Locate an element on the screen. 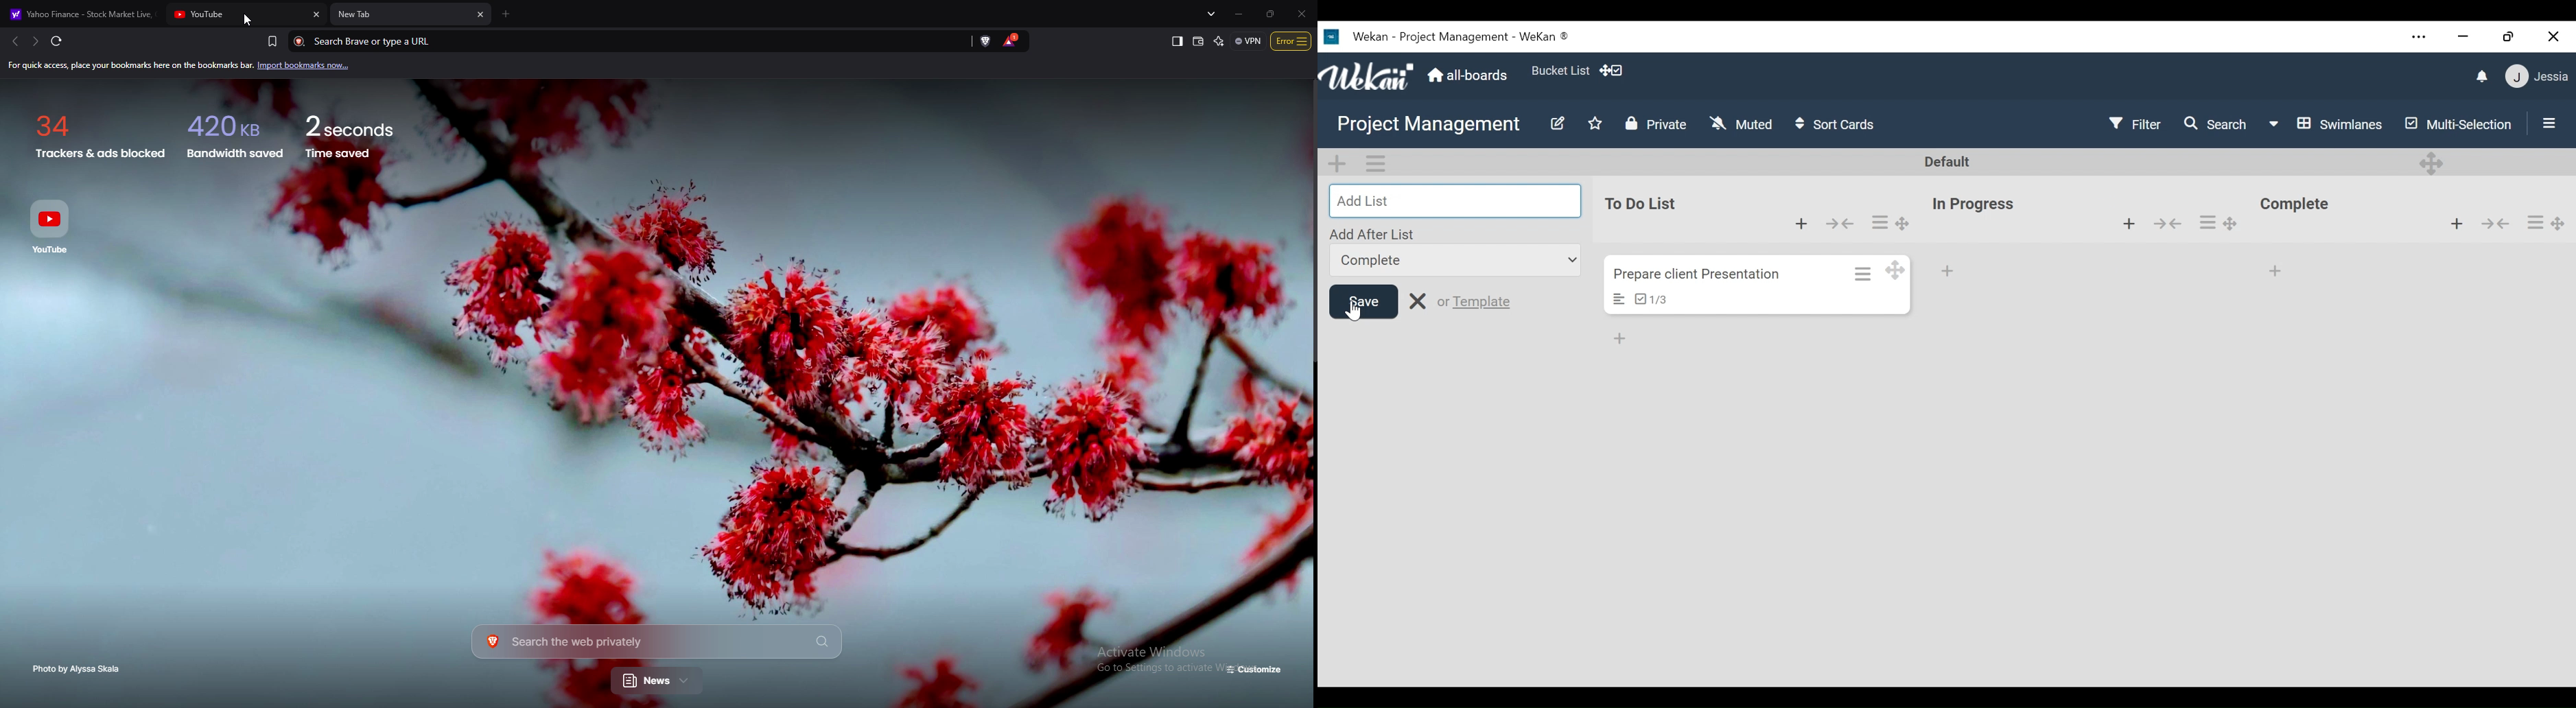 The height and width of the screenshot is (728, 2576). Add card to the top of the list is located at coordinates (2456, 224).